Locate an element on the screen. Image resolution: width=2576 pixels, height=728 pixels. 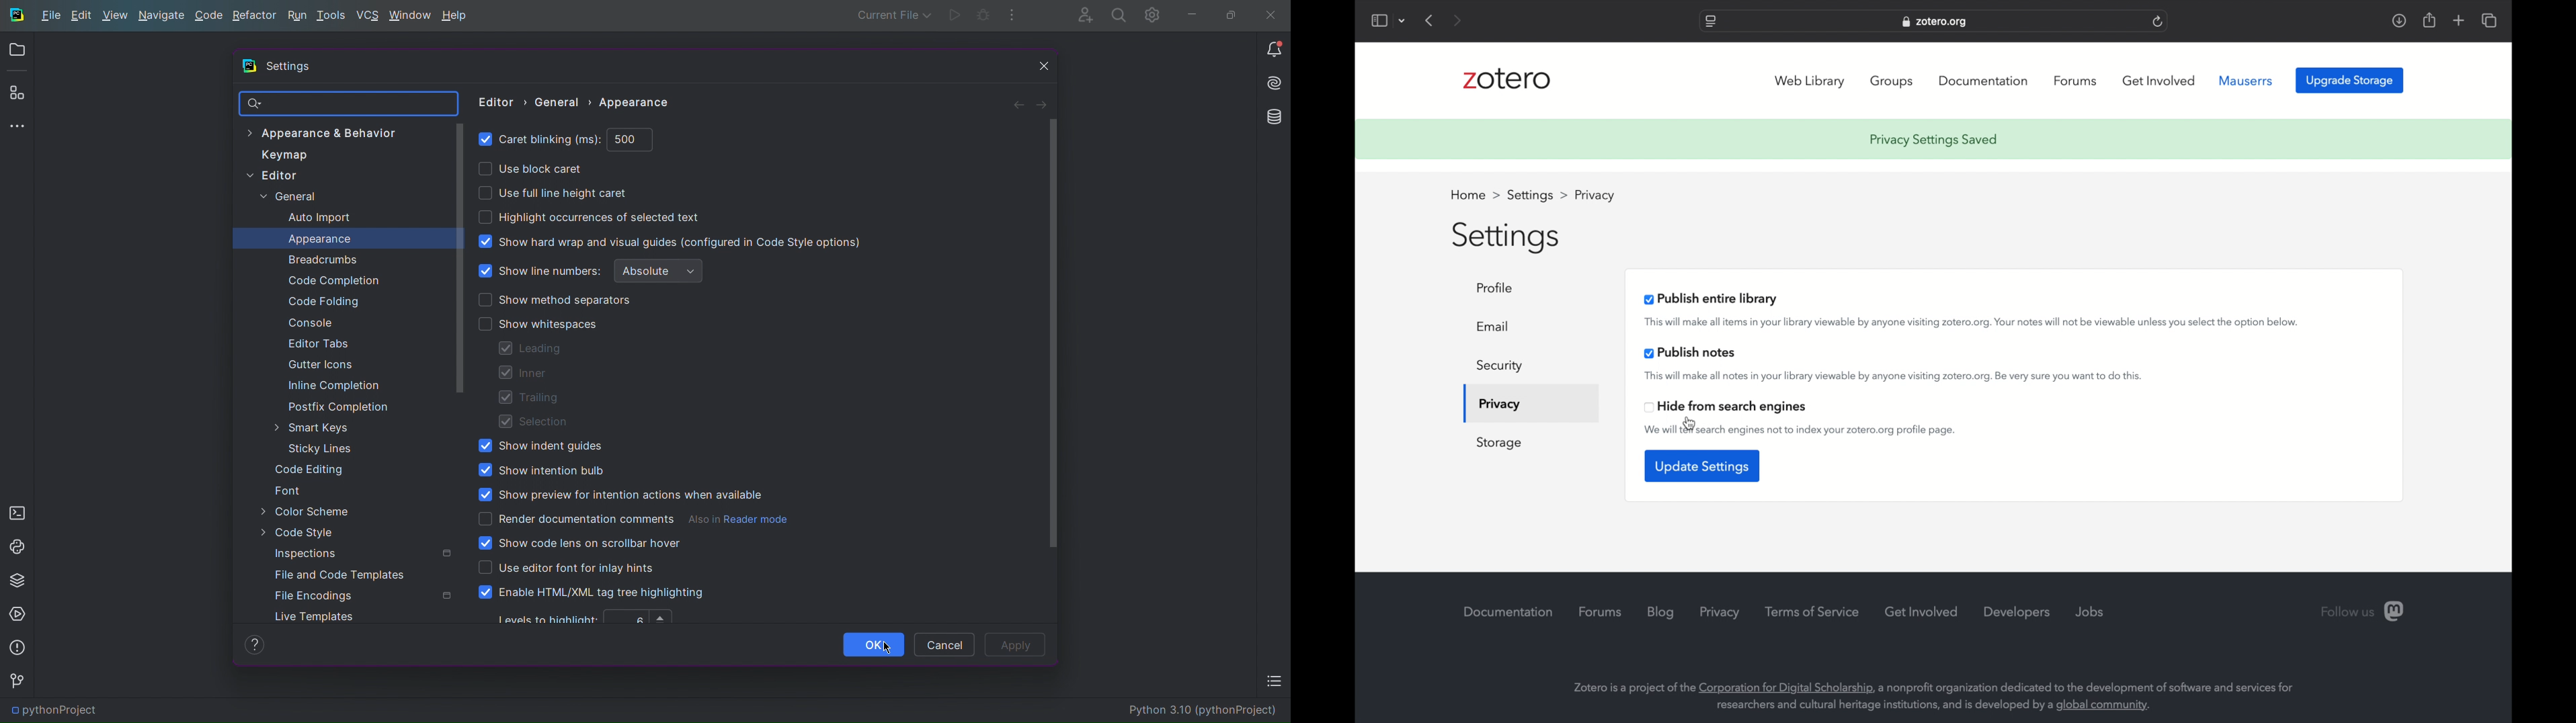
upgrade storage is located at coordinates (2350, 81).